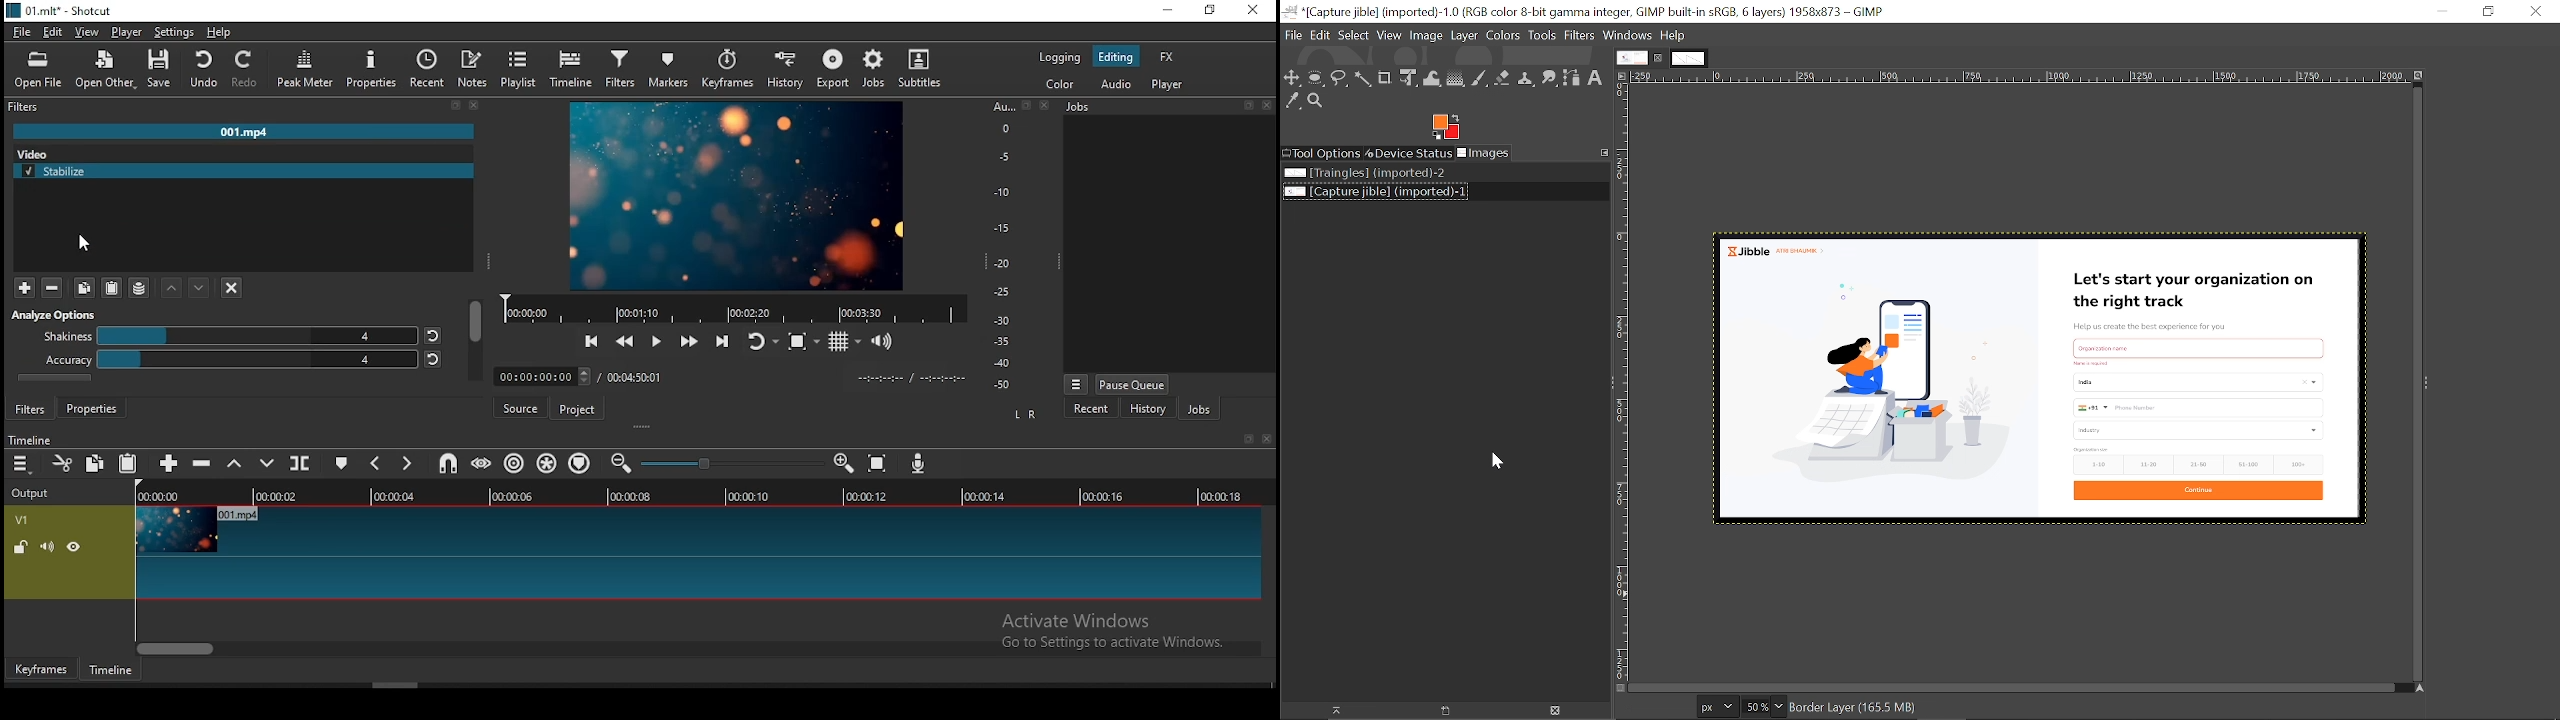  I want to click on ripple all tracks, so click(549, 465).